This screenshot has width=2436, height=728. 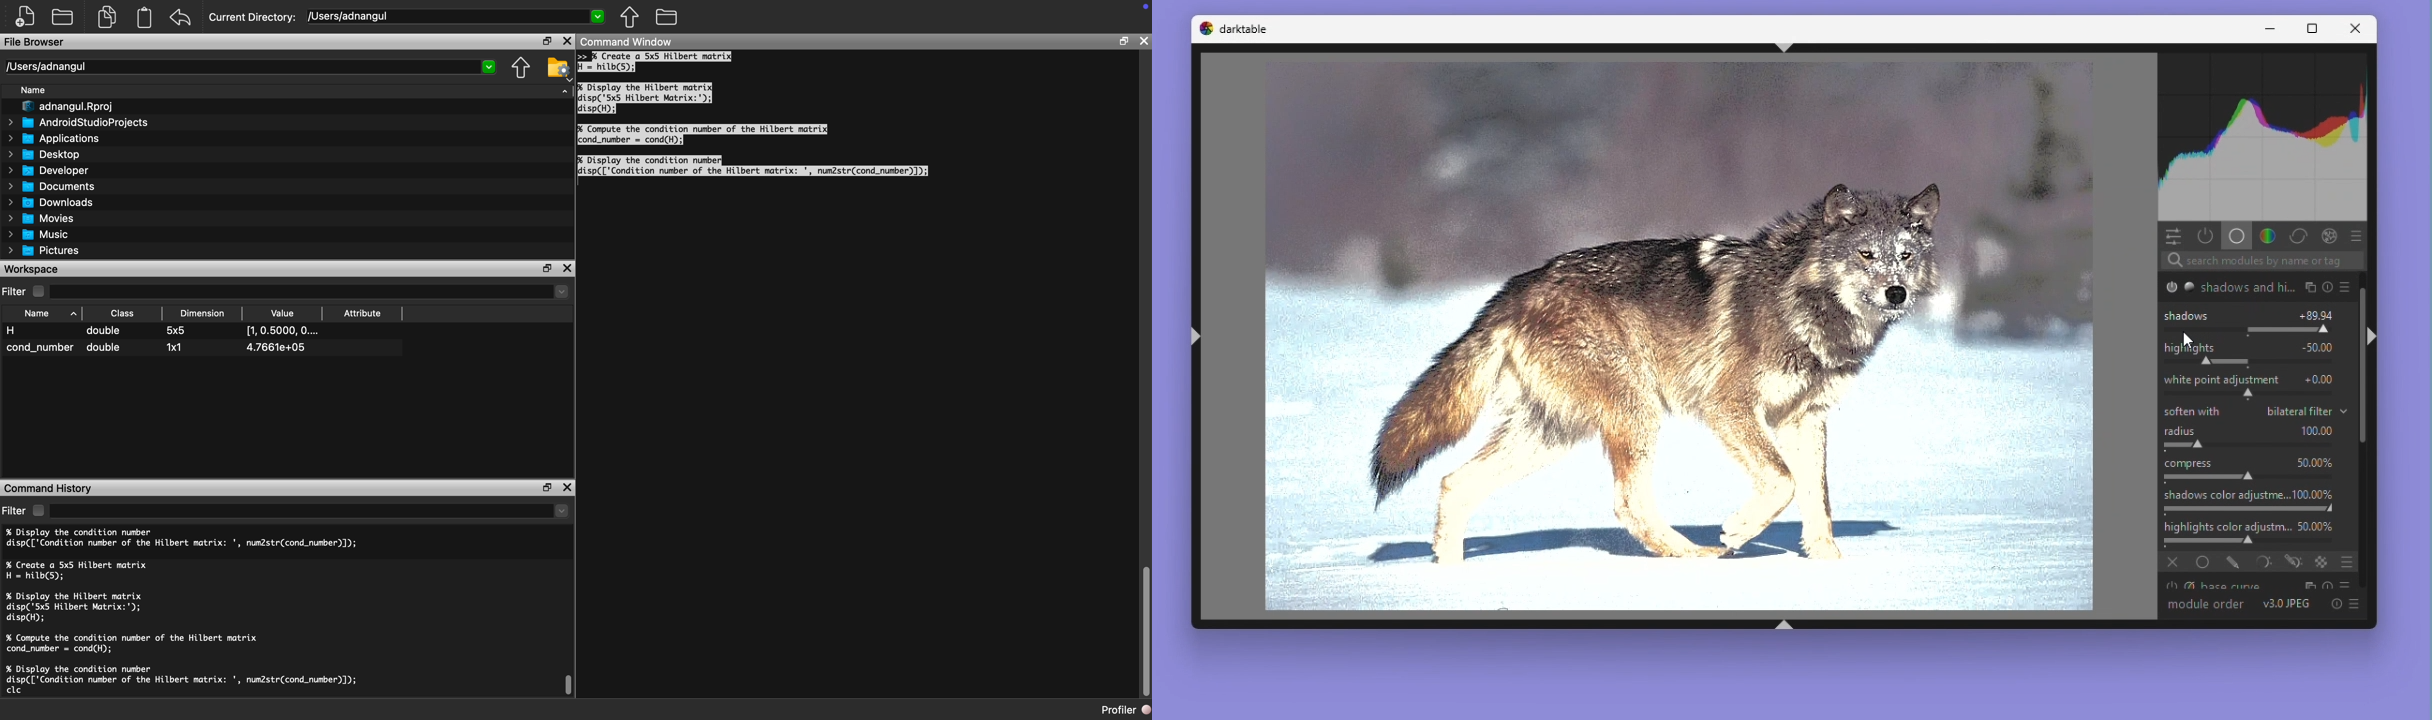 I want to click on +0.00, so click(x=2320, y=379).